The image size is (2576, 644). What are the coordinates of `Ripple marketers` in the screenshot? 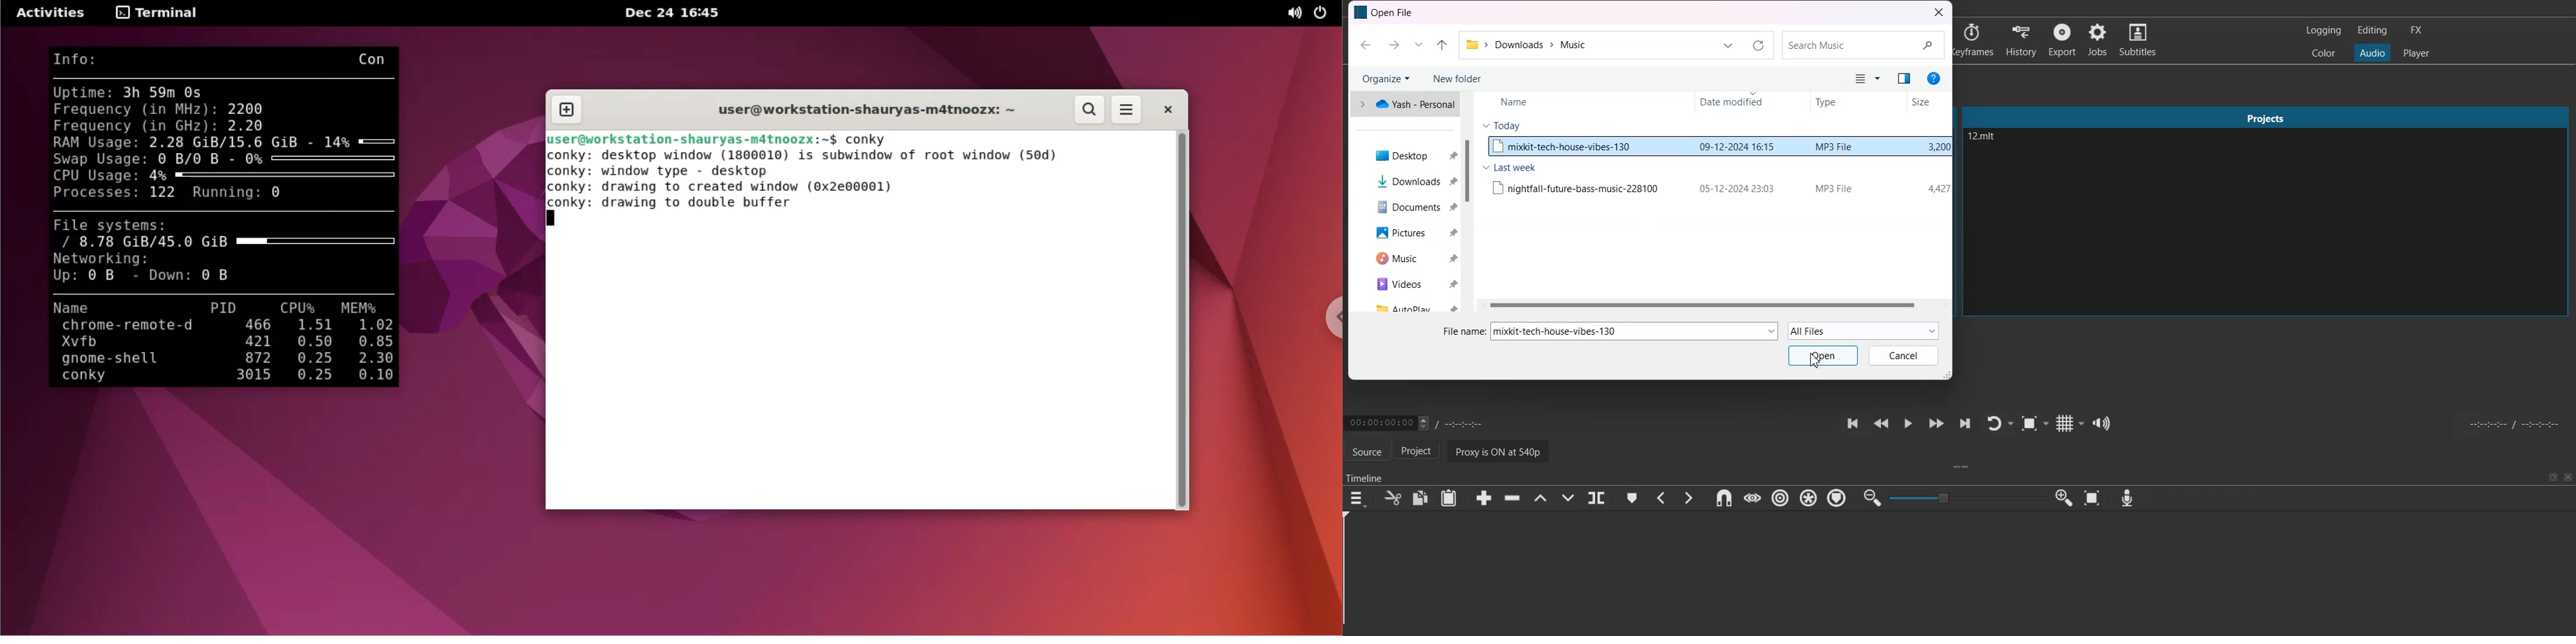 It's located at (1837, 499).